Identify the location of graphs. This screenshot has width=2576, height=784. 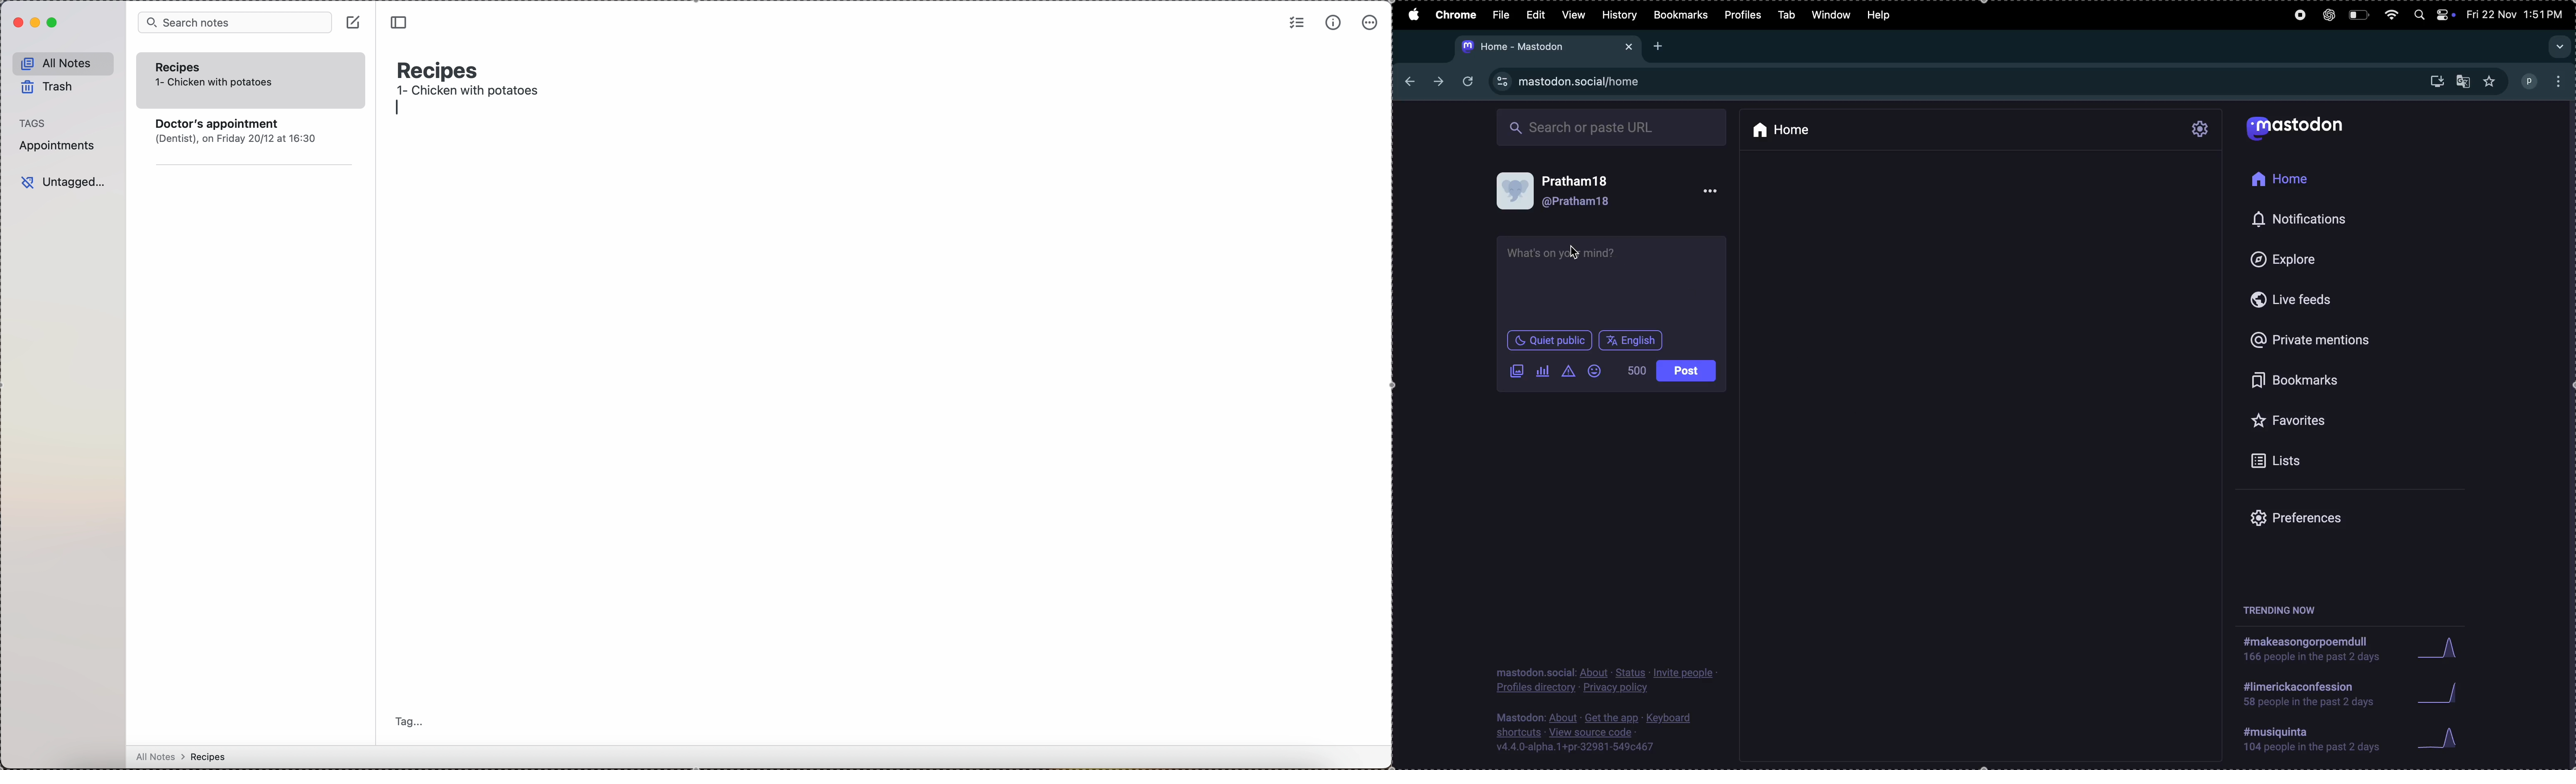
(2457, 692).